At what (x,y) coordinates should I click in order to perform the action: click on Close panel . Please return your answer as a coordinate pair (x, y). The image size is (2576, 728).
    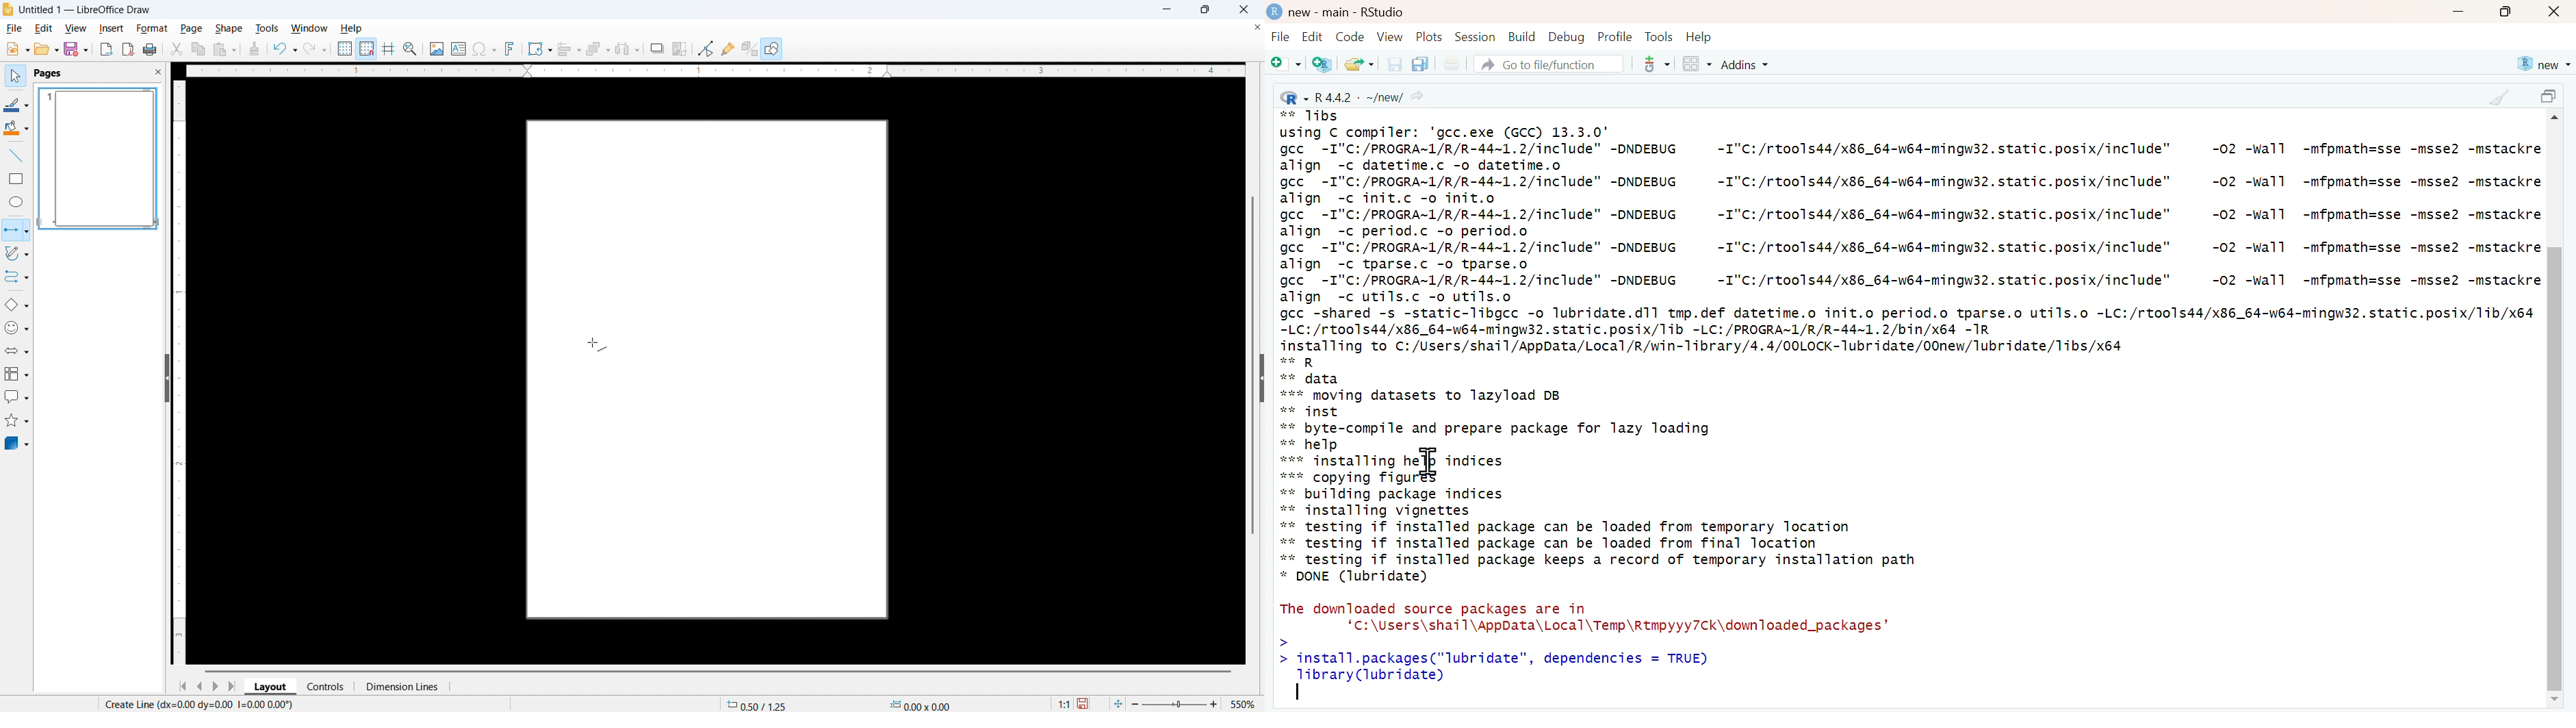
    Looking at the image, I should click on (158, 71).